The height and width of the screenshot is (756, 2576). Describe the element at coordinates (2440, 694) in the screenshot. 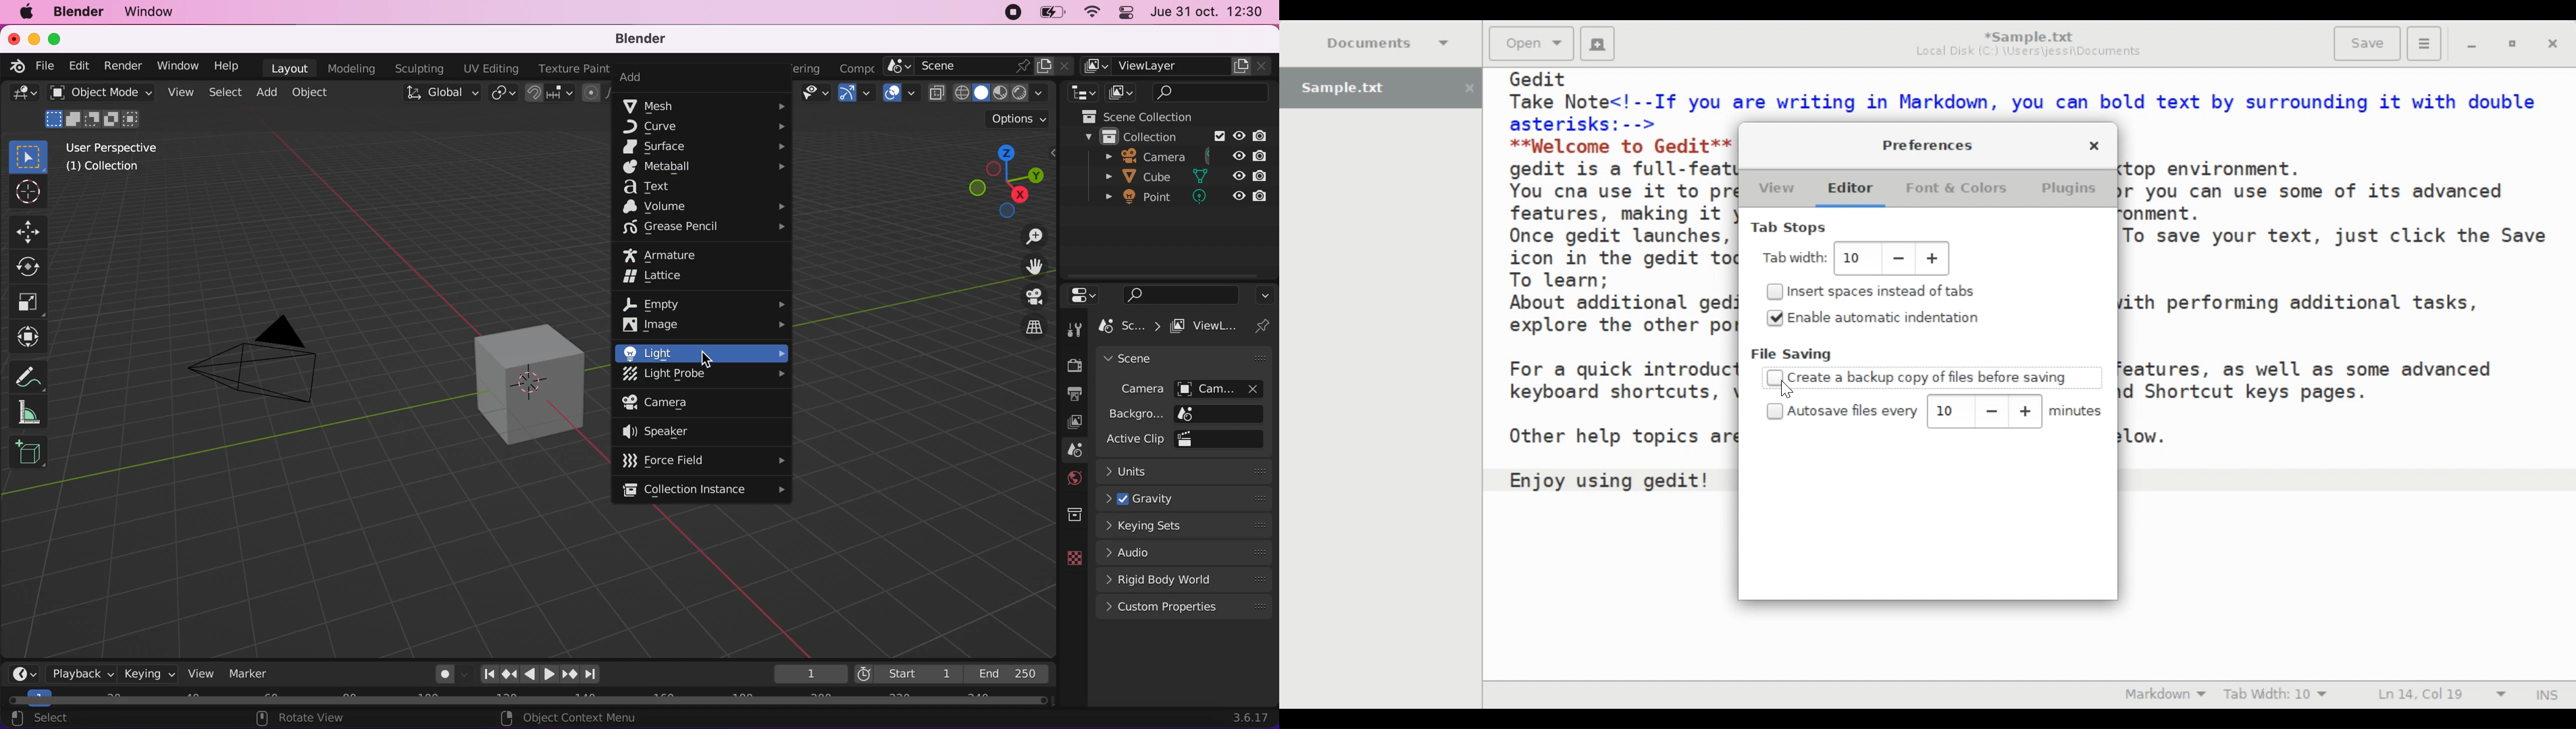

I see `Ln 14, Col 19` at that location.